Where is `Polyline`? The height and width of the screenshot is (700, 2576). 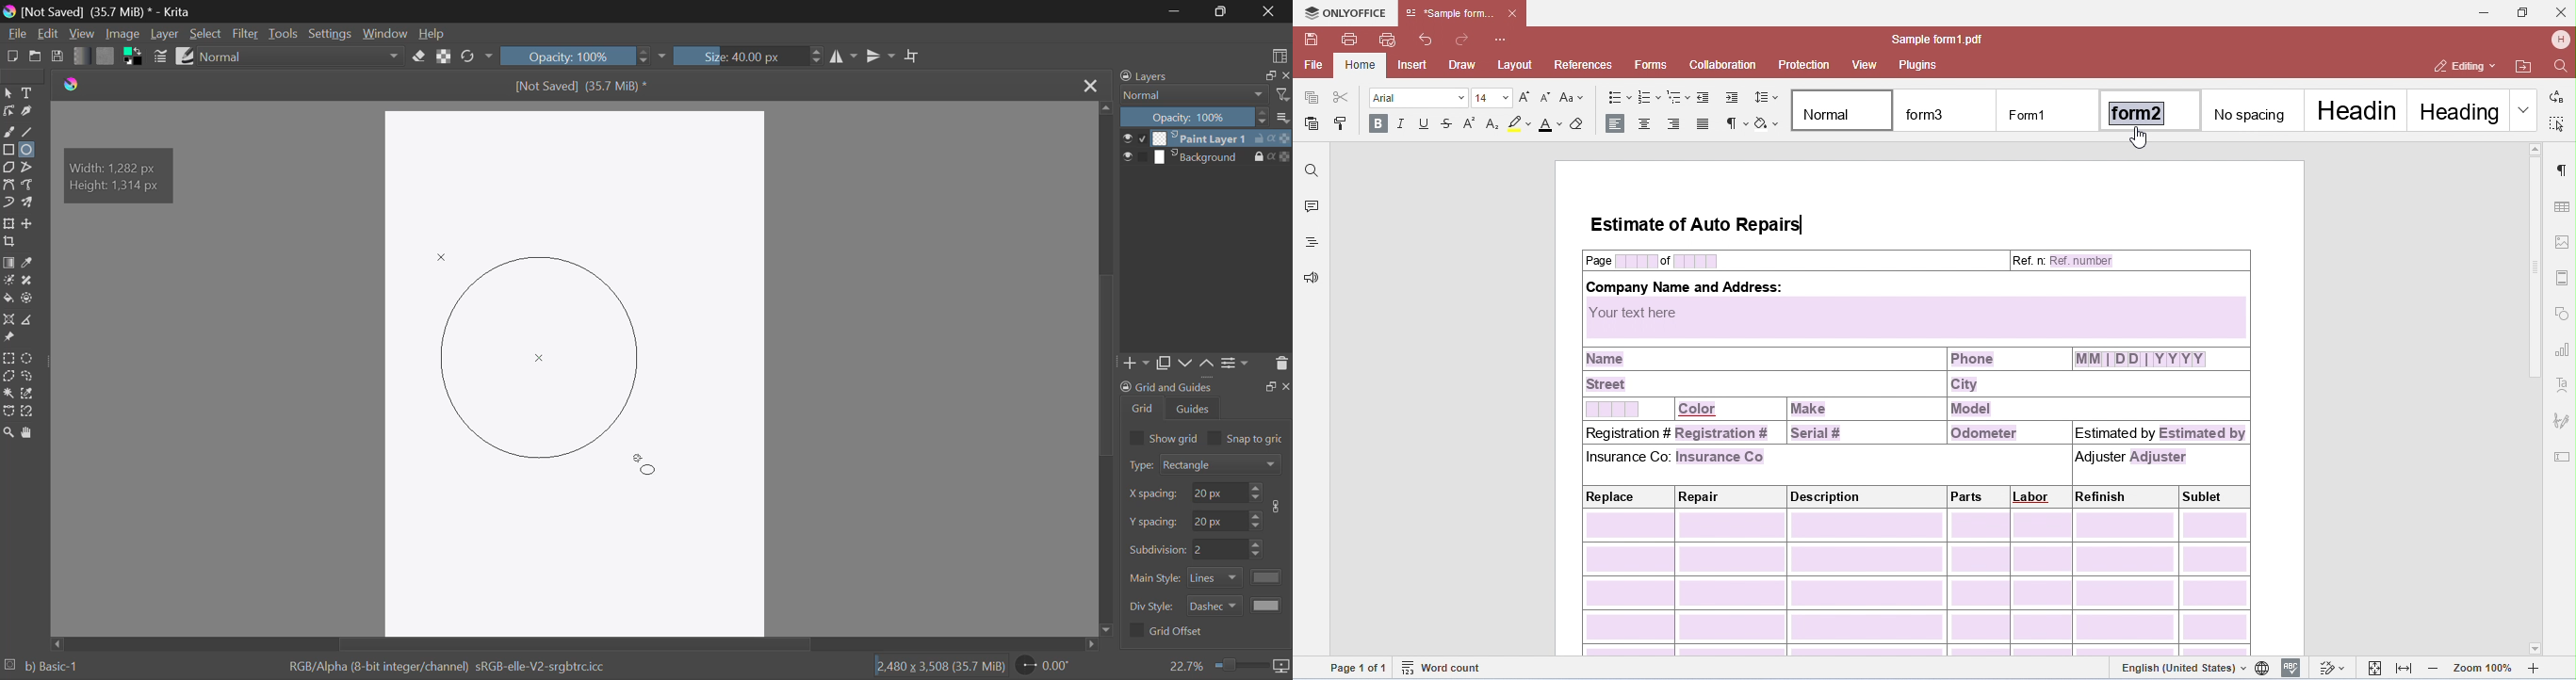 Polyline is located at coordinates (28, 166).